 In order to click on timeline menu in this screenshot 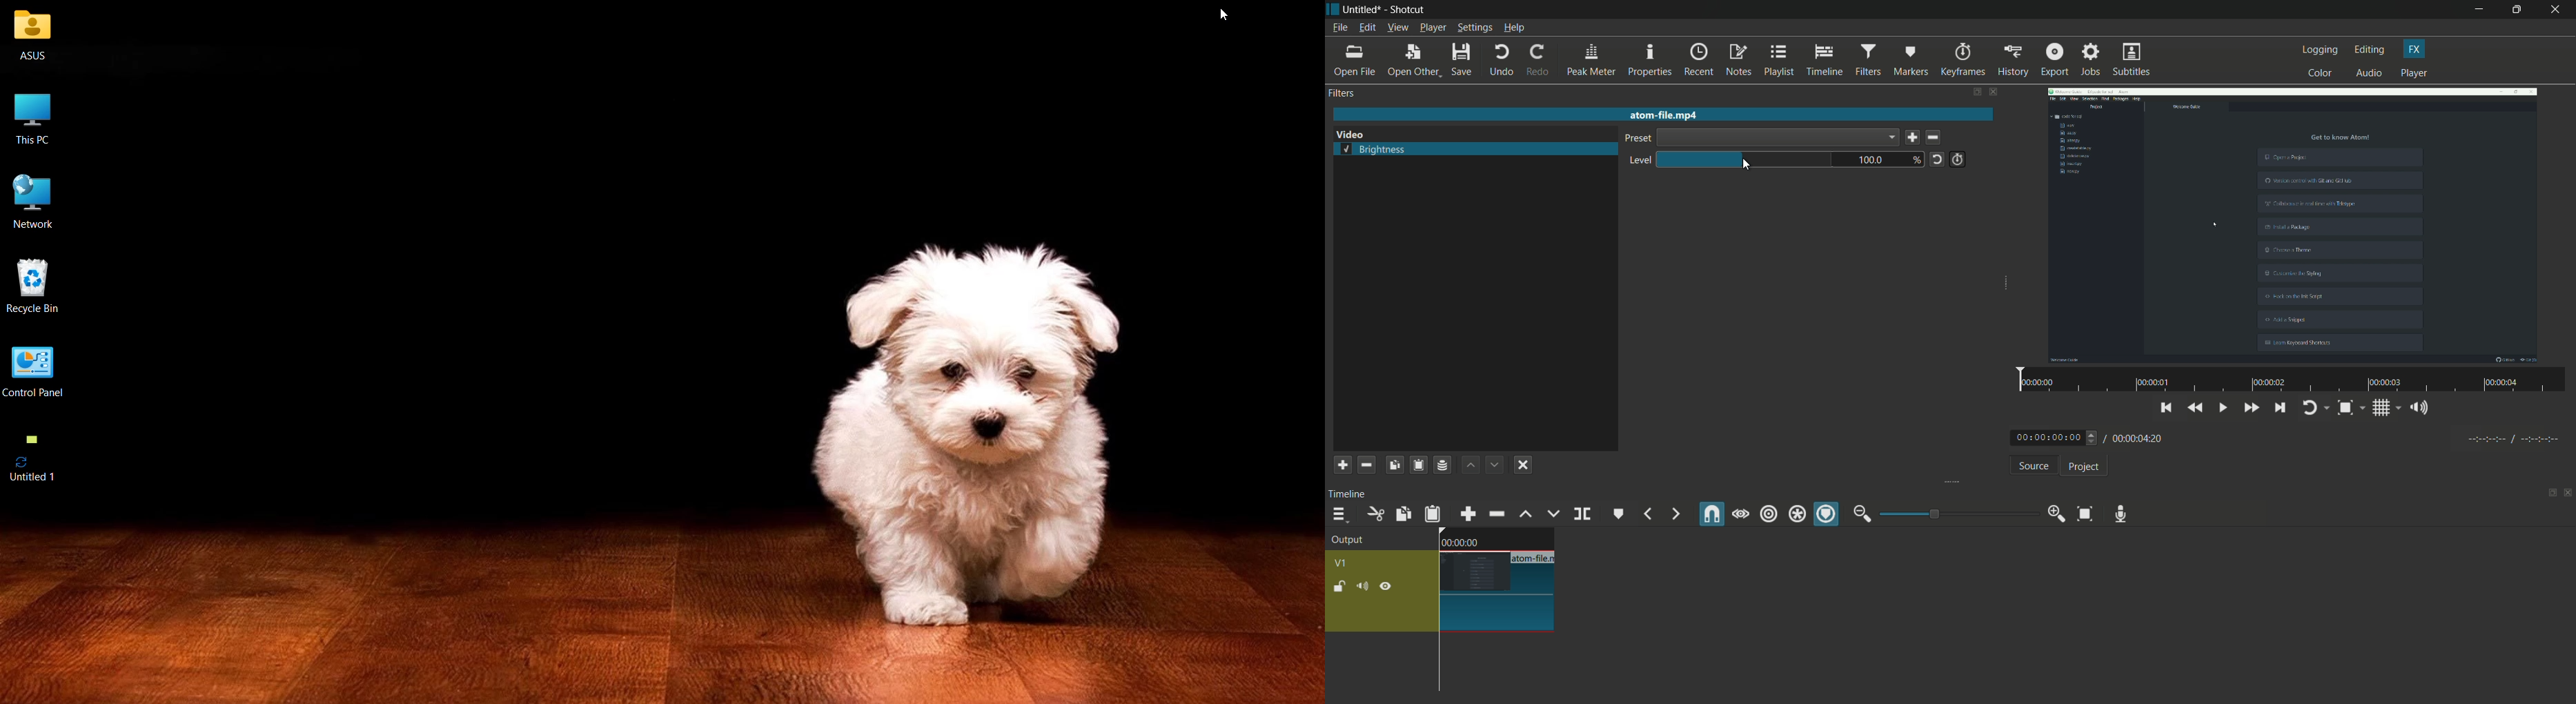, I will do `click(1339, 516)`.